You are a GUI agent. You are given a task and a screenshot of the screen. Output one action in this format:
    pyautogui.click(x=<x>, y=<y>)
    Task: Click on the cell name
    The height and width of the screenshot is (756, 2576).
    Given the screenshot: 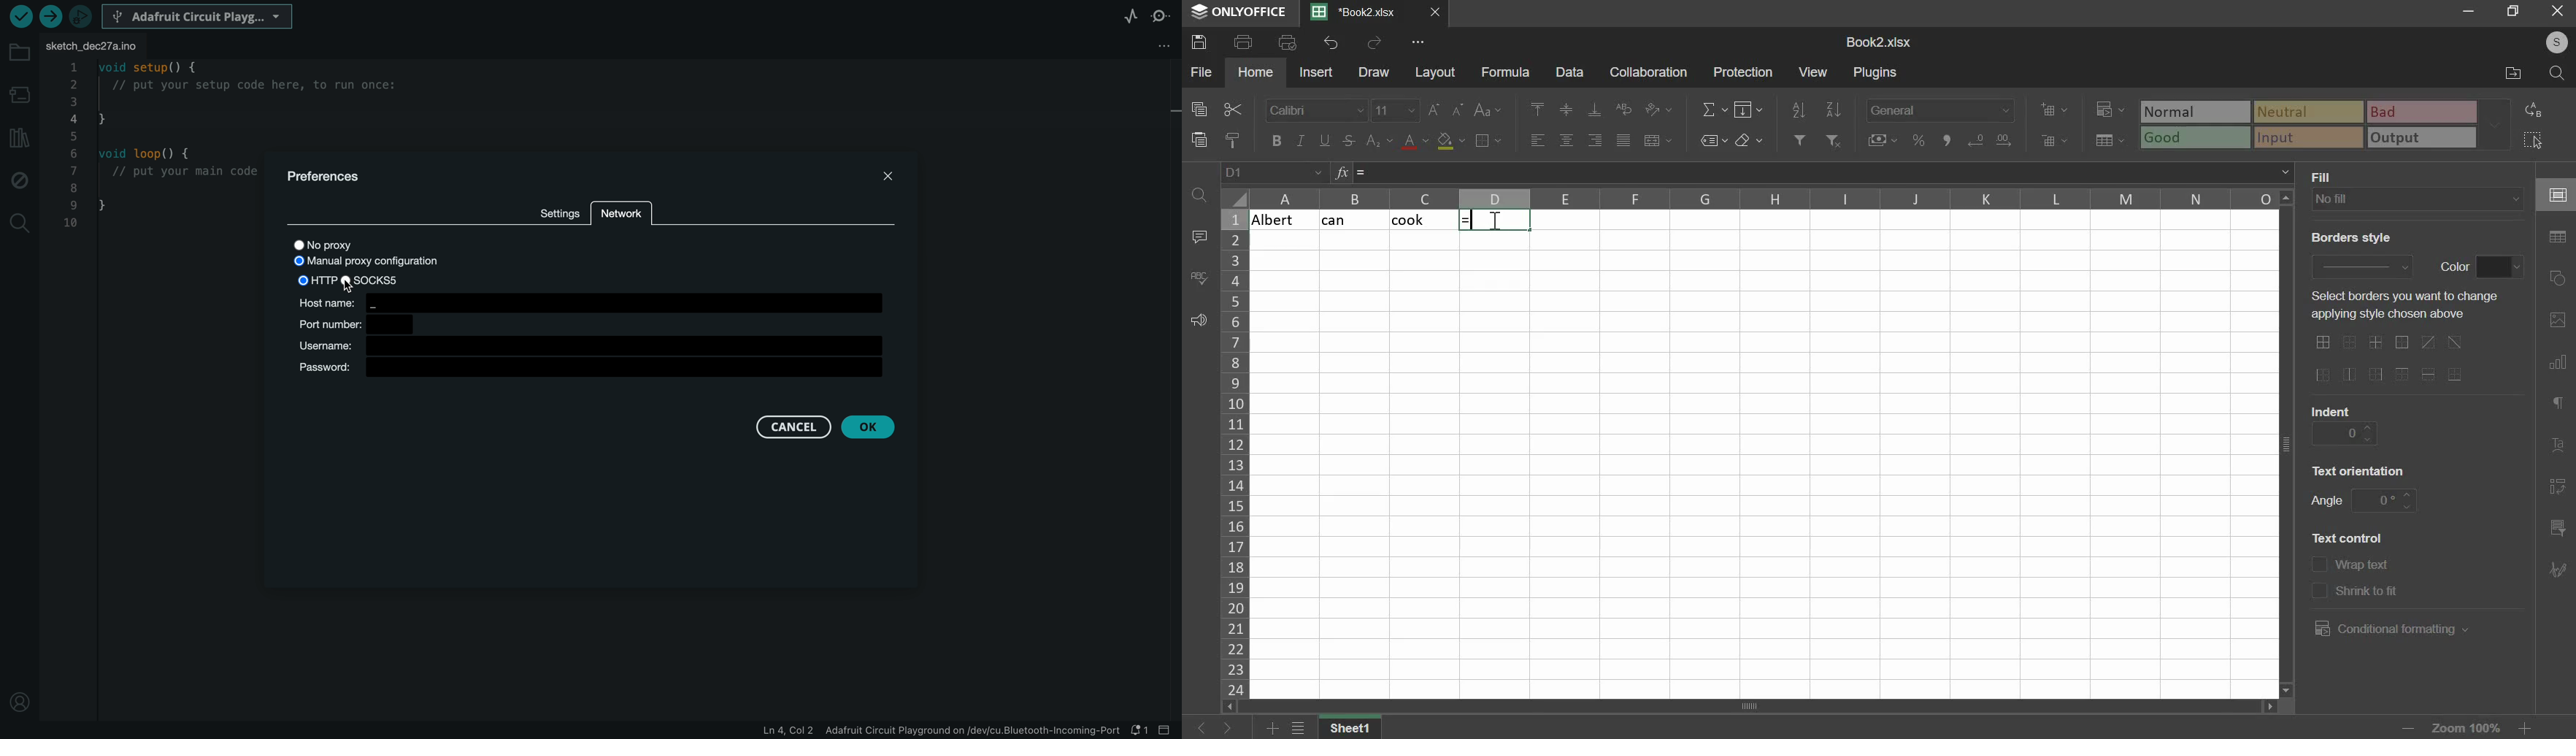 What is the action you would take?
    pyautogui.click(x=1274, y=173)
    